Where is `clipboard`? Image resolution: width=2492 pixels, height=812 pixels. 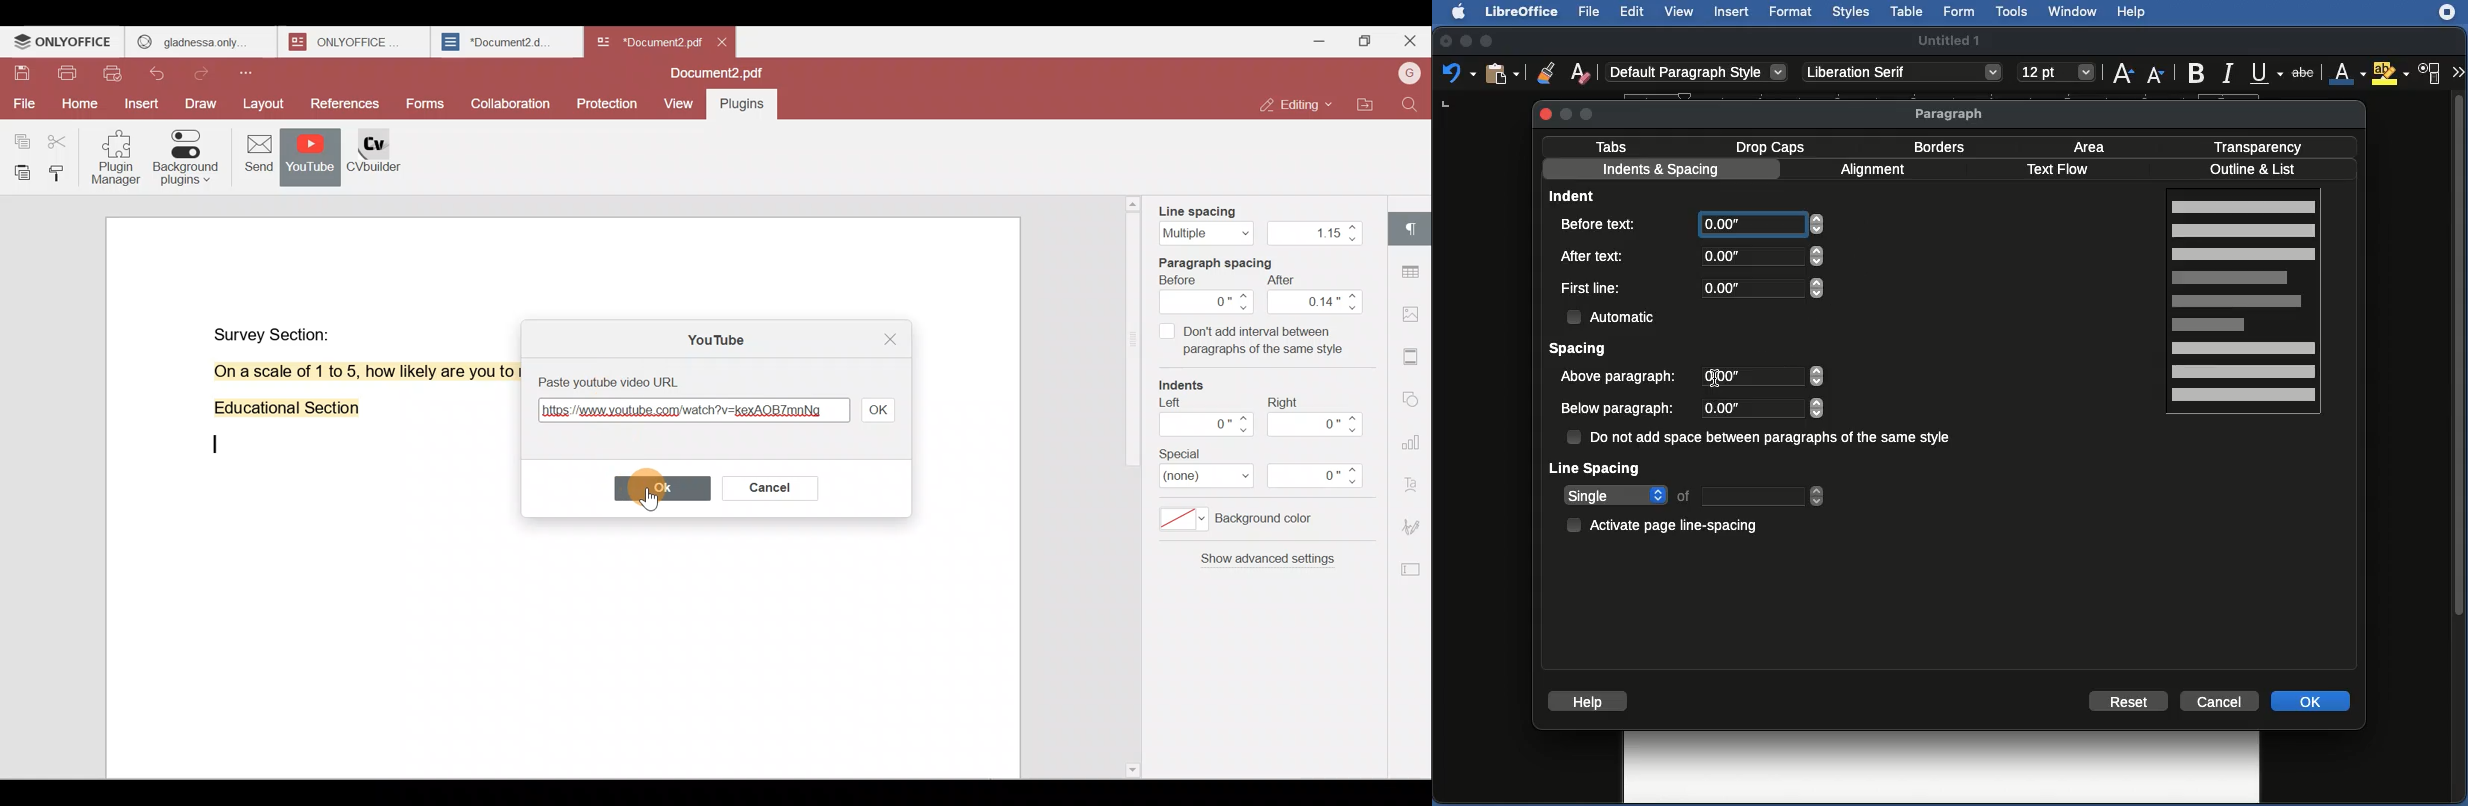 clipboard is located at coordinates (1501, 73).